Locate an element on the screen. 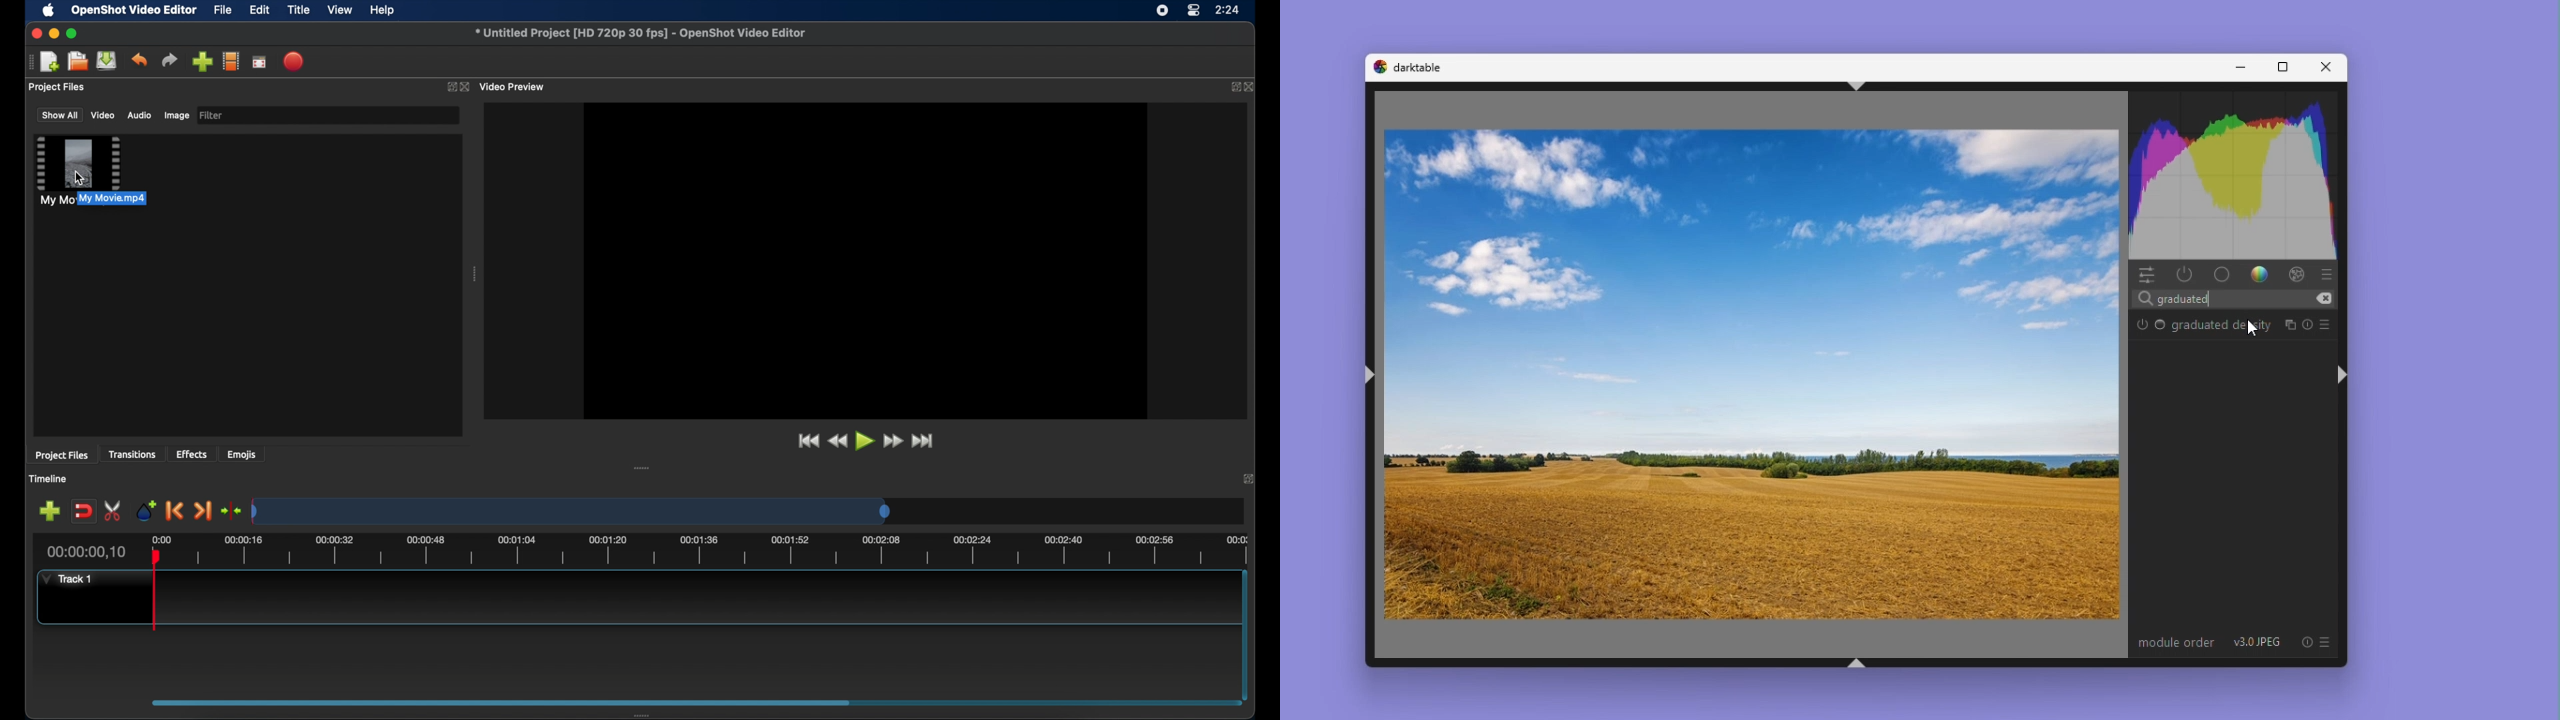 This screenshot has height=728, width=2576. graduated density is located at coordinates (2142, 324).